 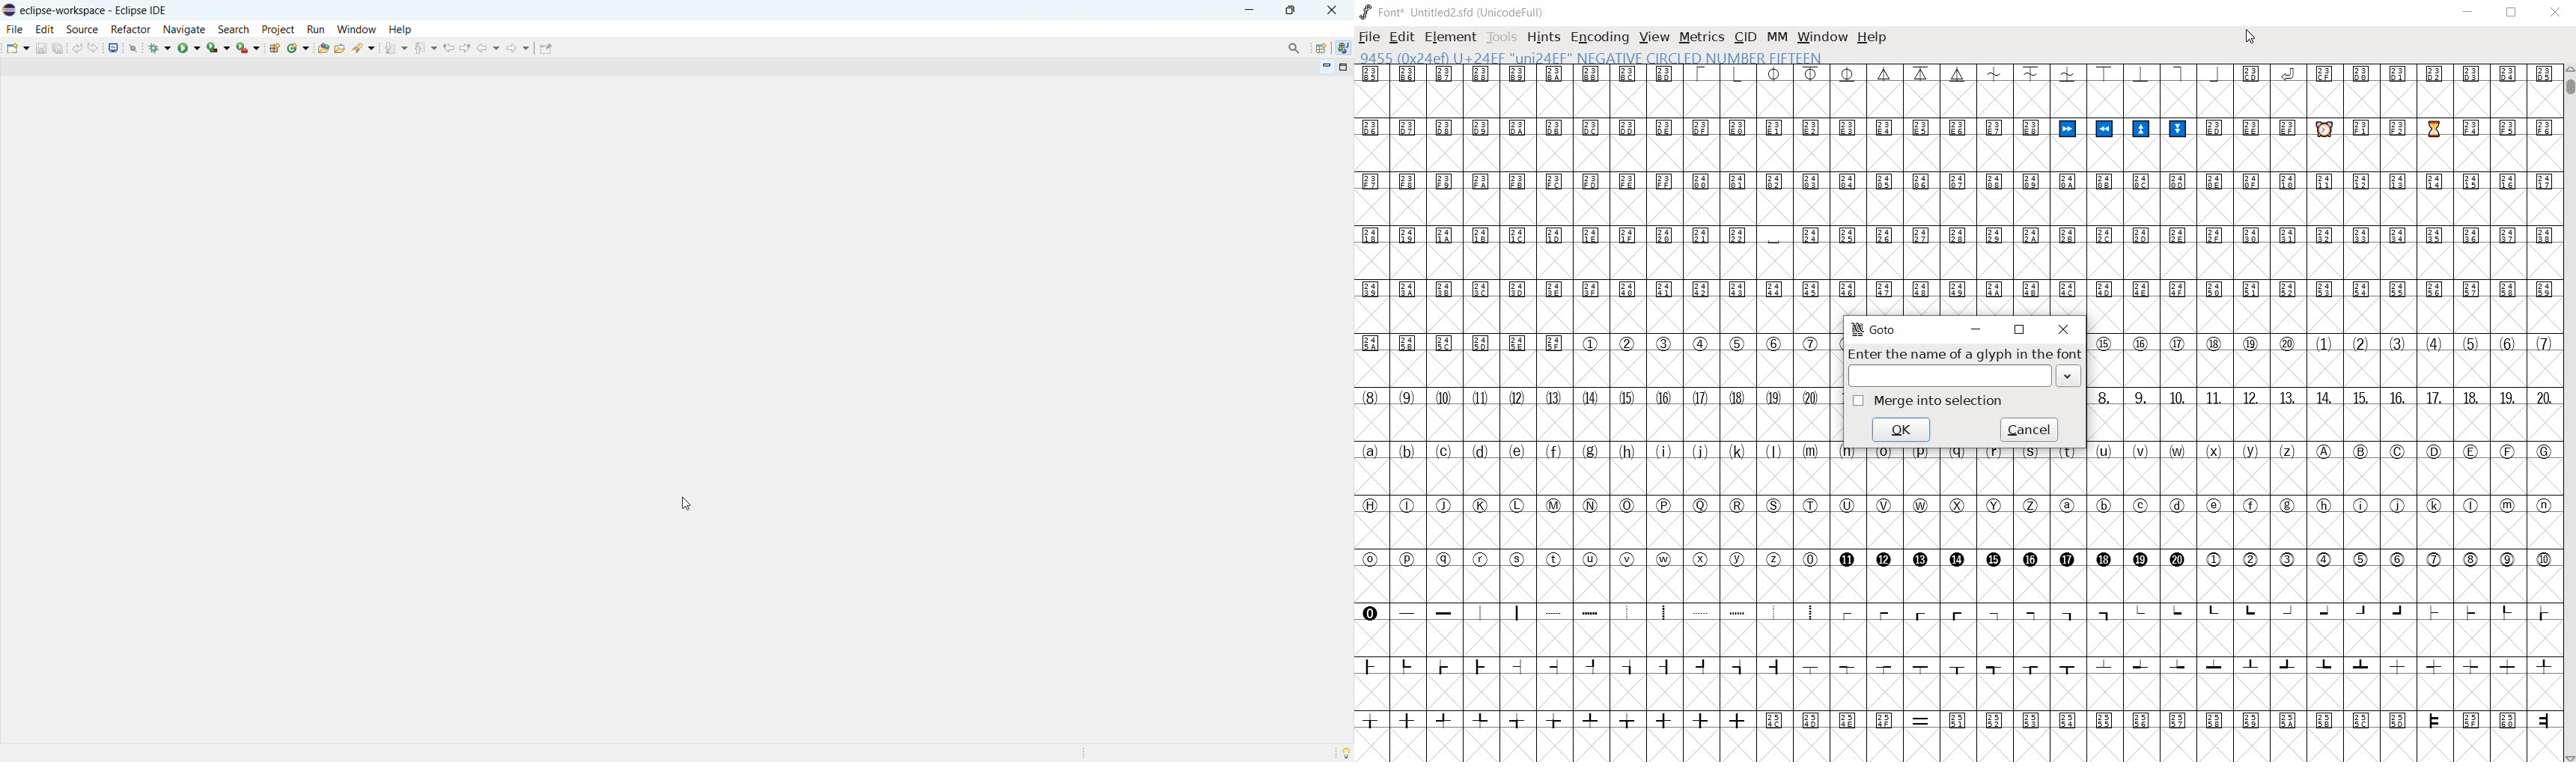 I want to click on glyph characters, so click(x=2196, y=626).